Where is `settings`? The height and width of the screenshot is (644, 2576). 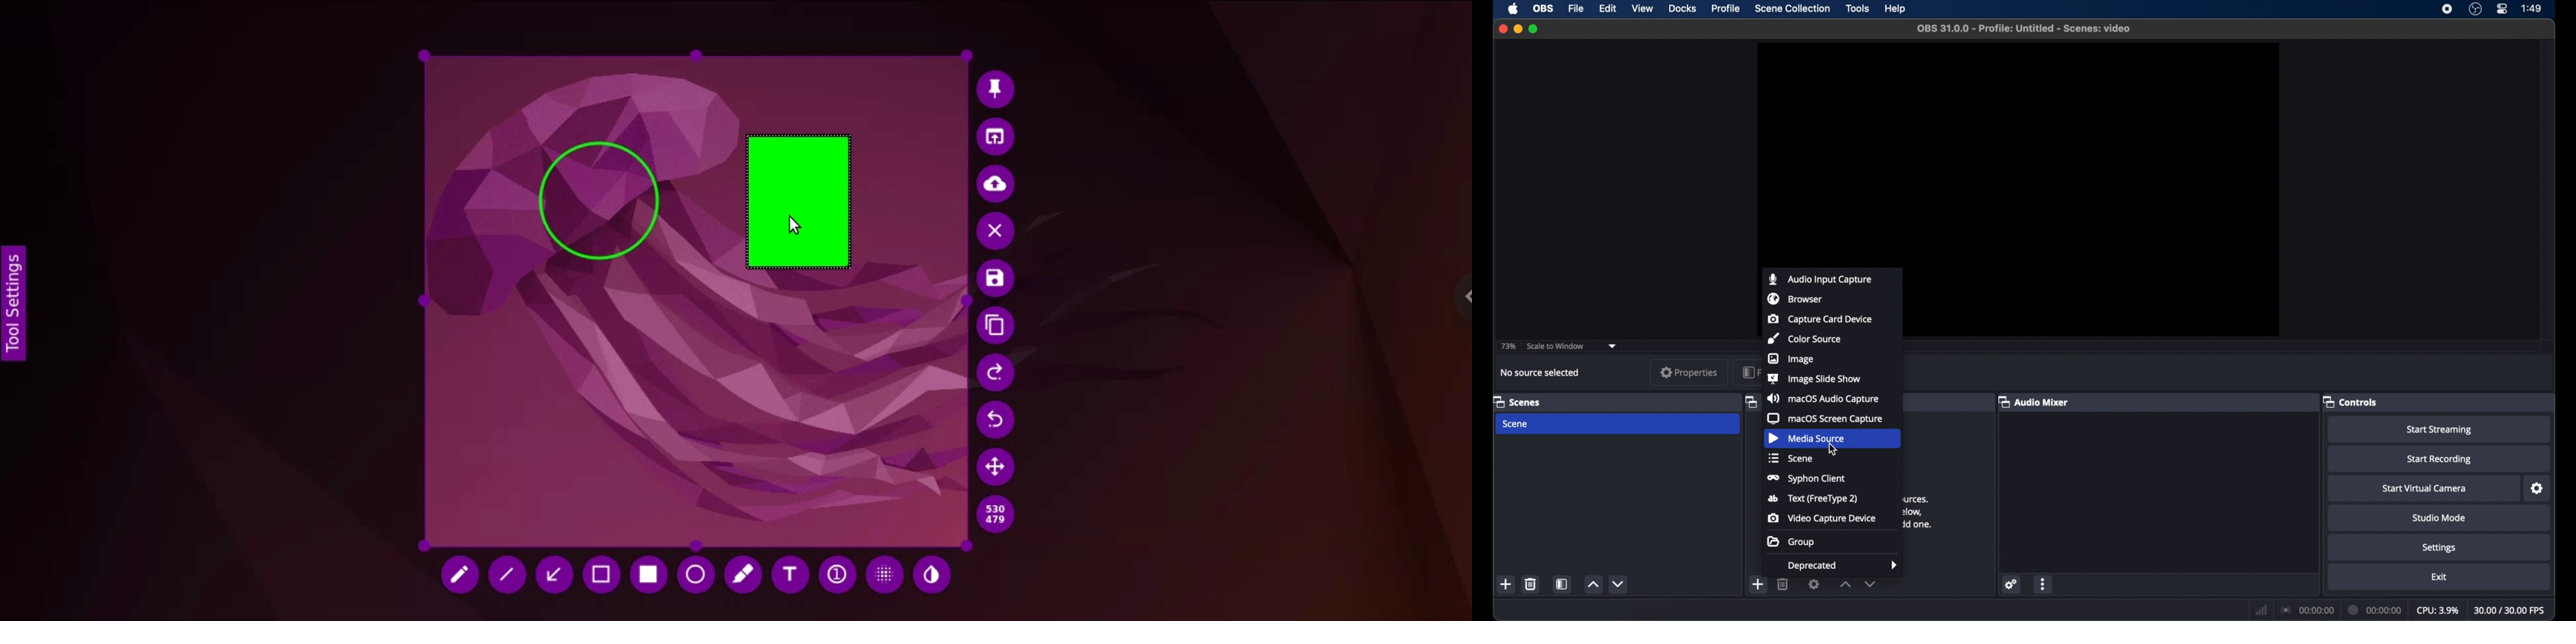
settings is located at coordinates (2537, 488).